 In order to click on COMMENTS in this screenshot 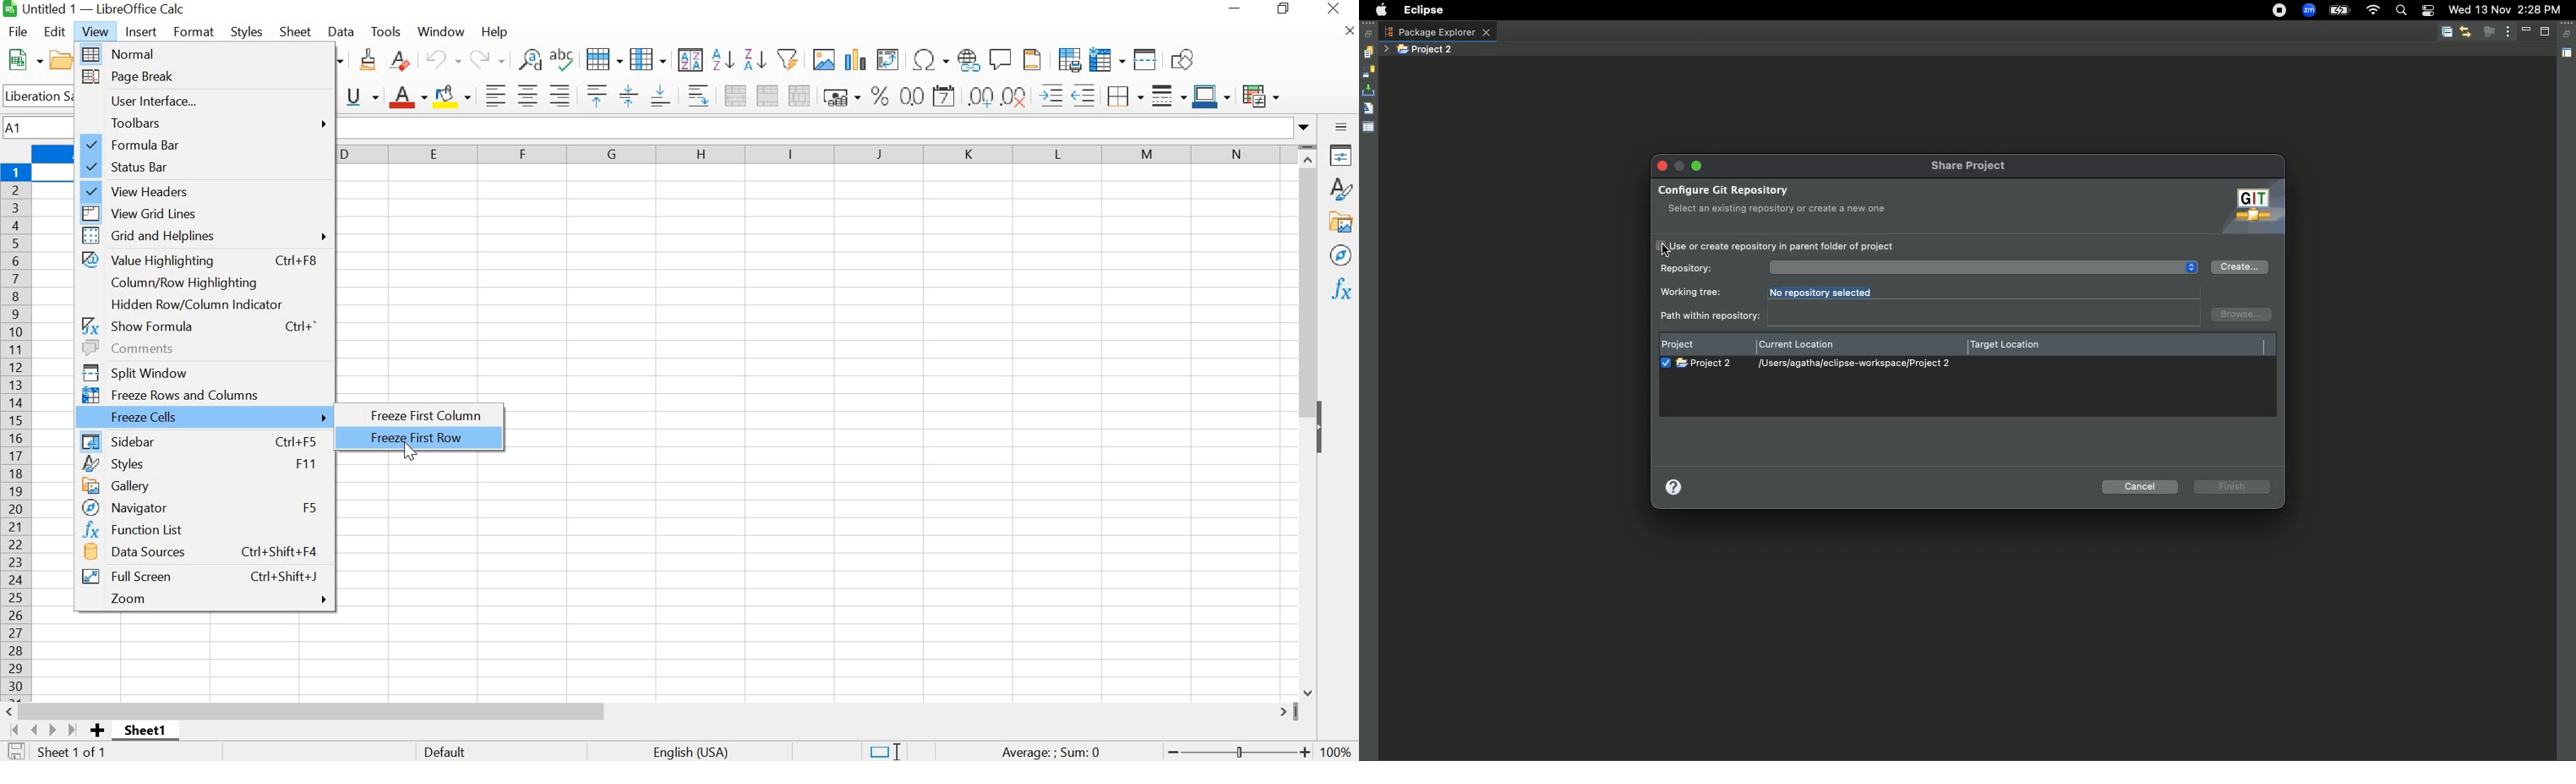, I will do `click(202, 347)`.